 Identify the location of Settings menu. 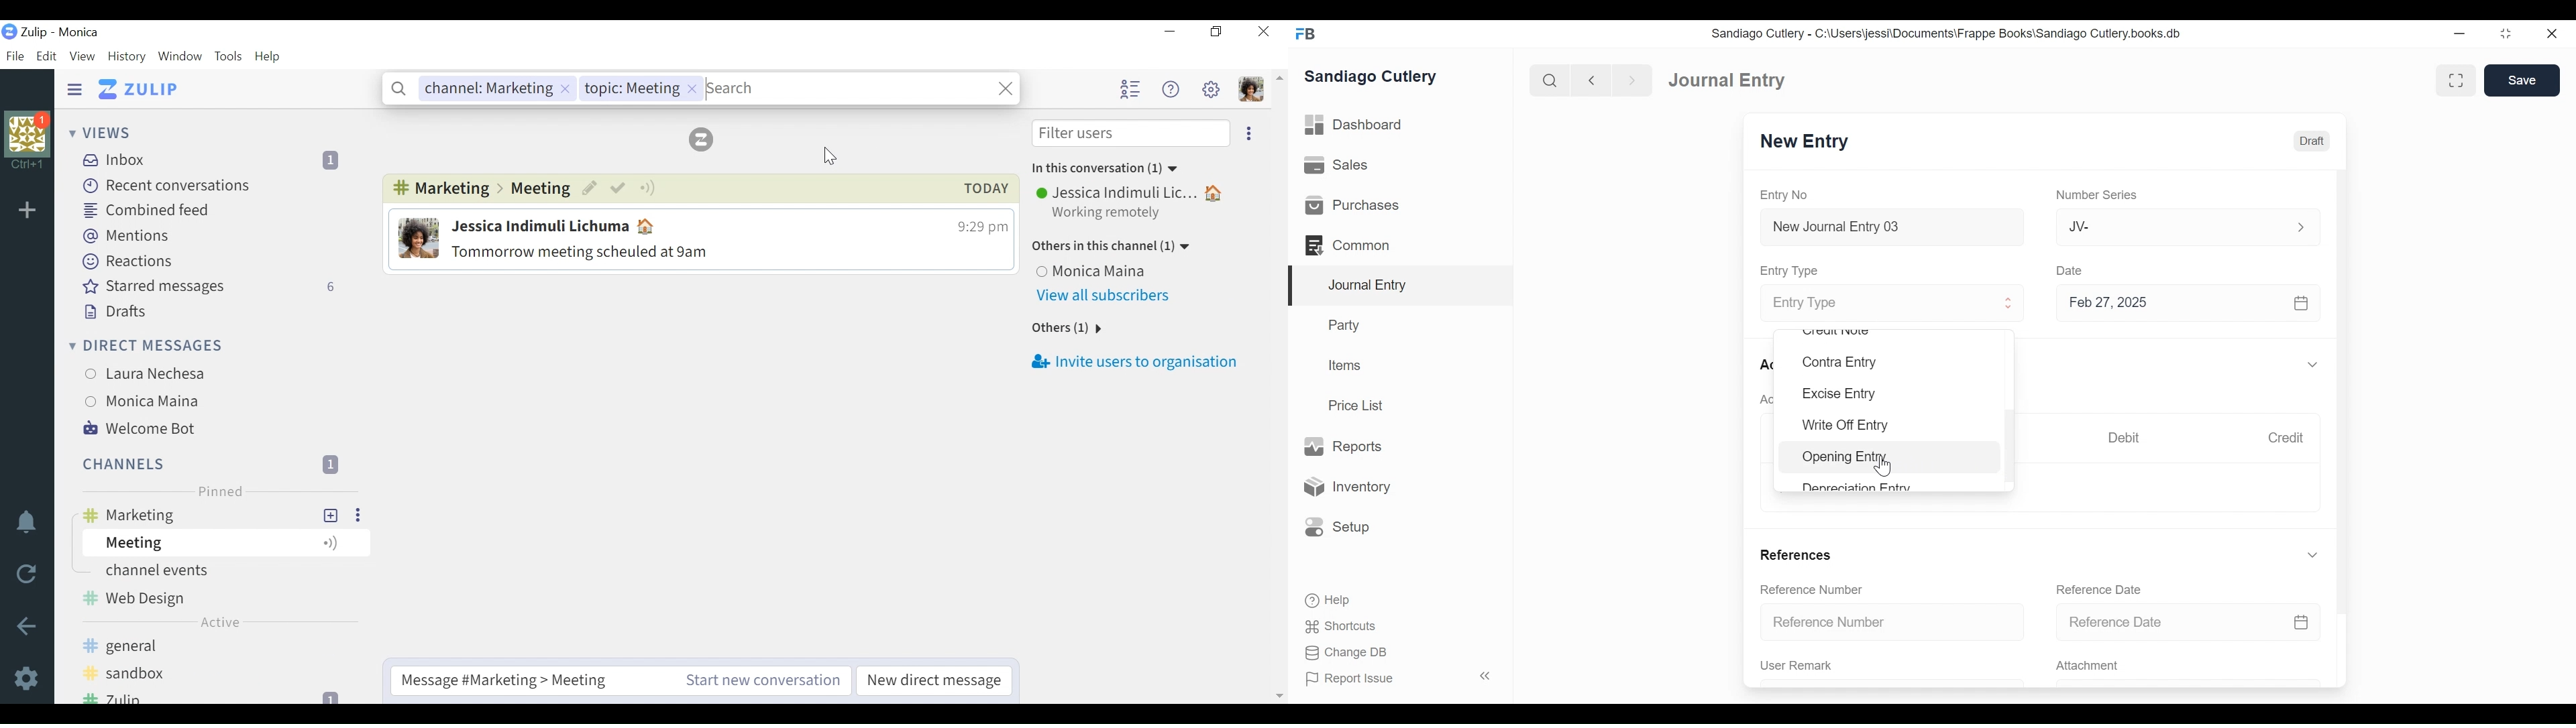
(1212, 88).